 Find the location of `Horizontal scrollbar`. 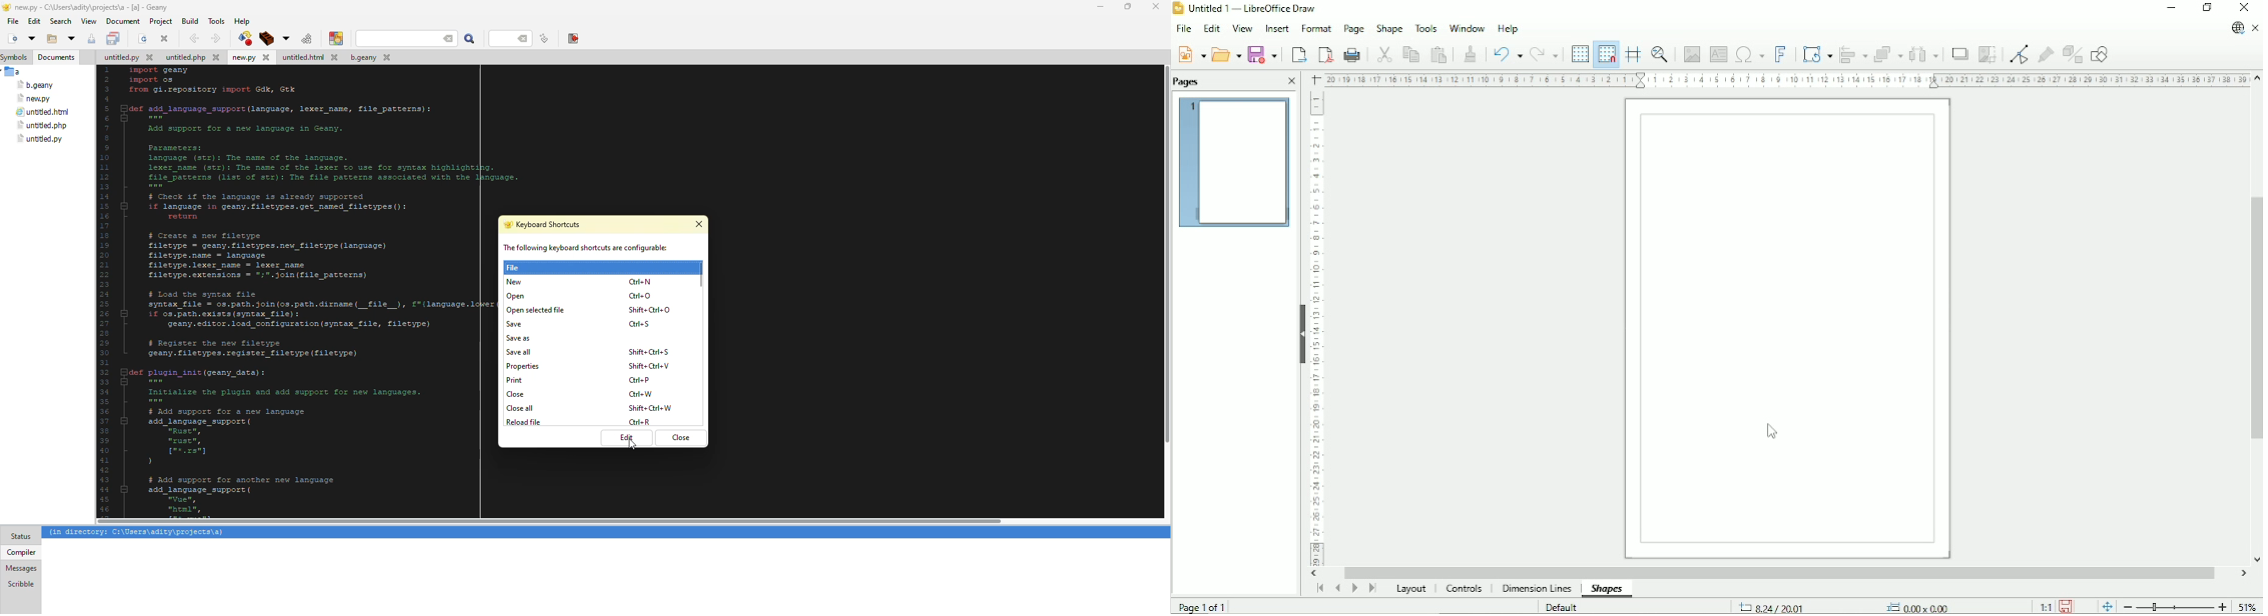

Horizontal scrollbar is located at coordinates (1784, 571).